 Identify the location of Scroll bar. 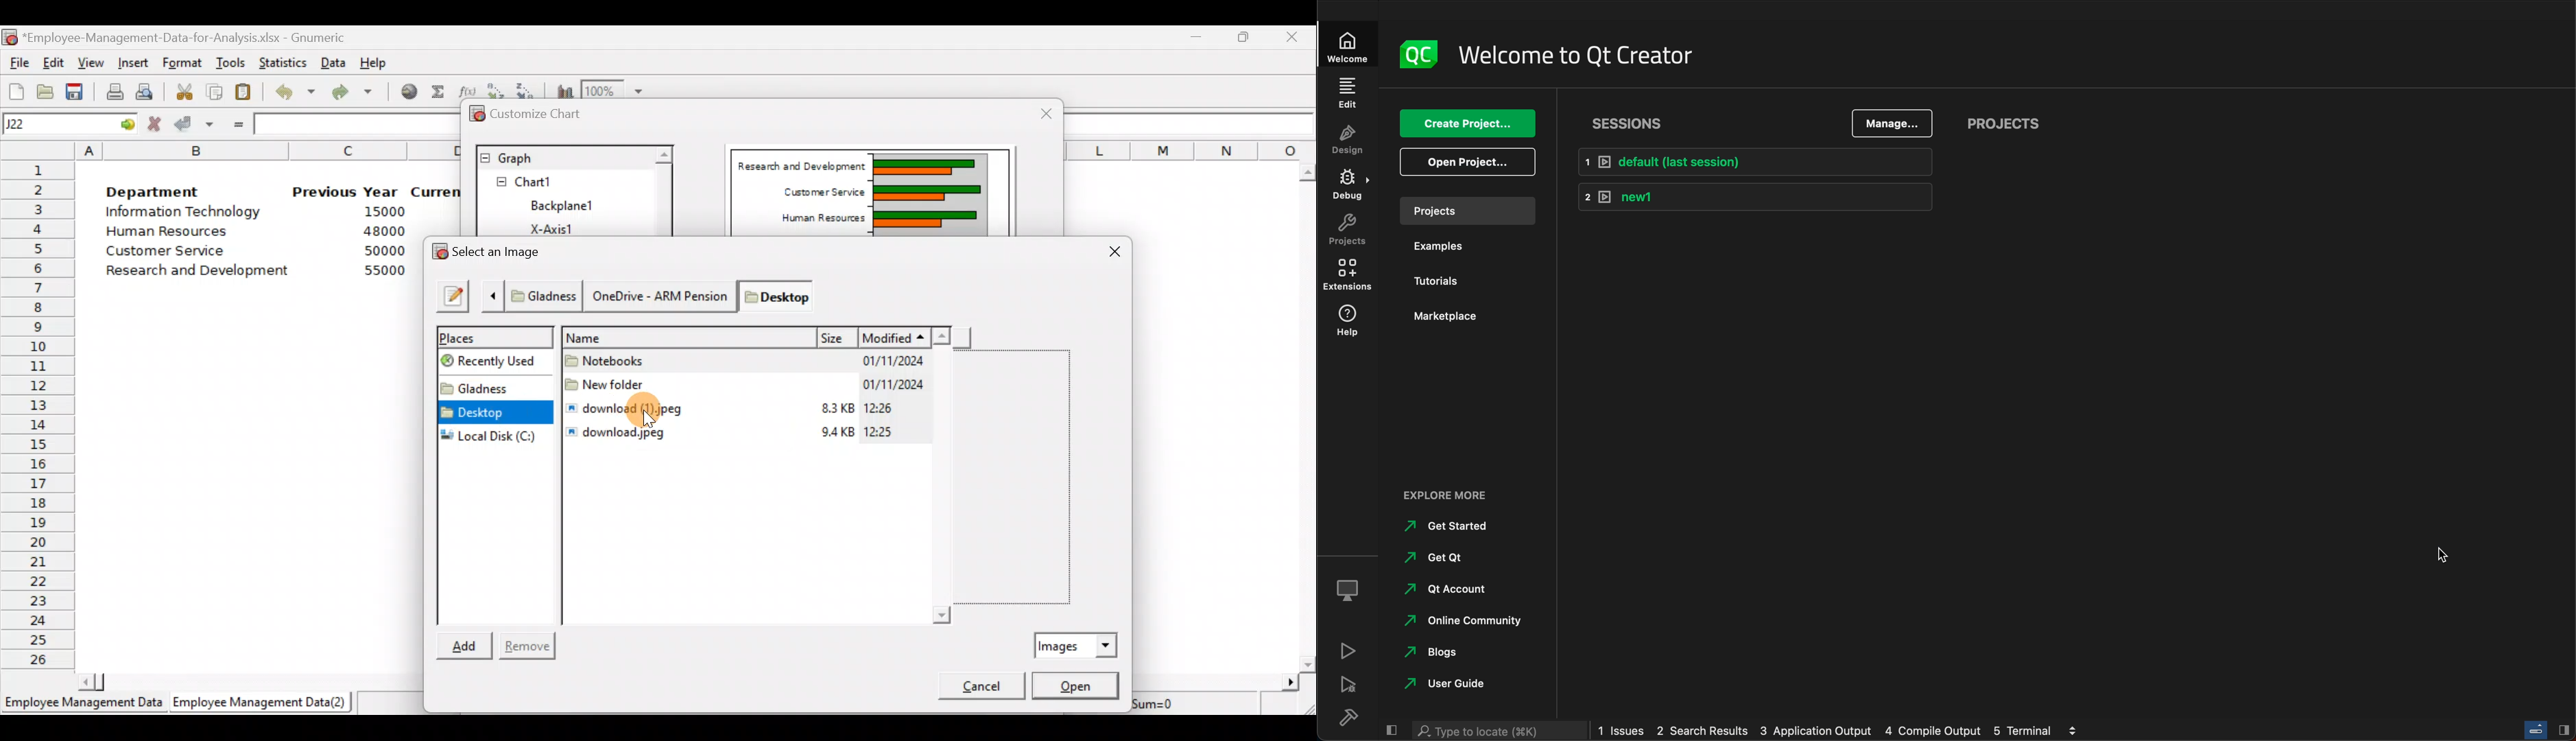
(949, 473).